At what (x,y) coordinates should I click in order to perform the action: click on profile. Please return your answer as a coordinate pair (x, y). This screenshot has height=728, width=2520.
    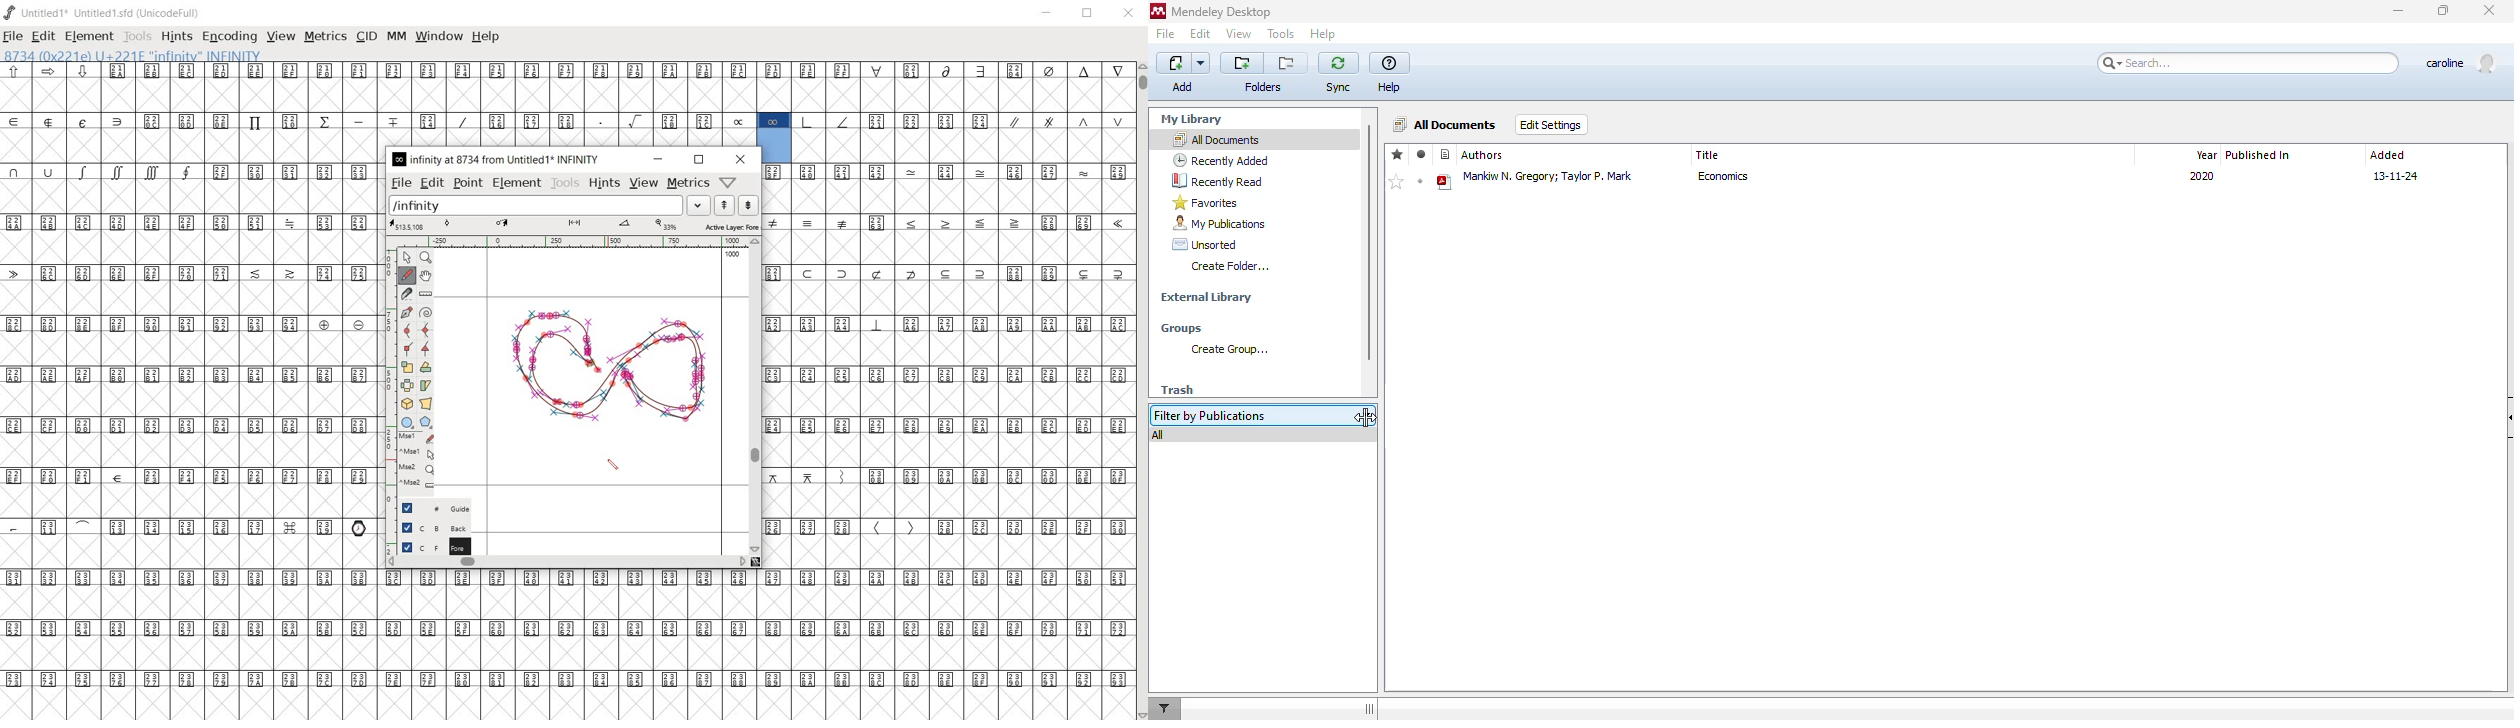
    Looking at the image, I should click on (2459, 63).